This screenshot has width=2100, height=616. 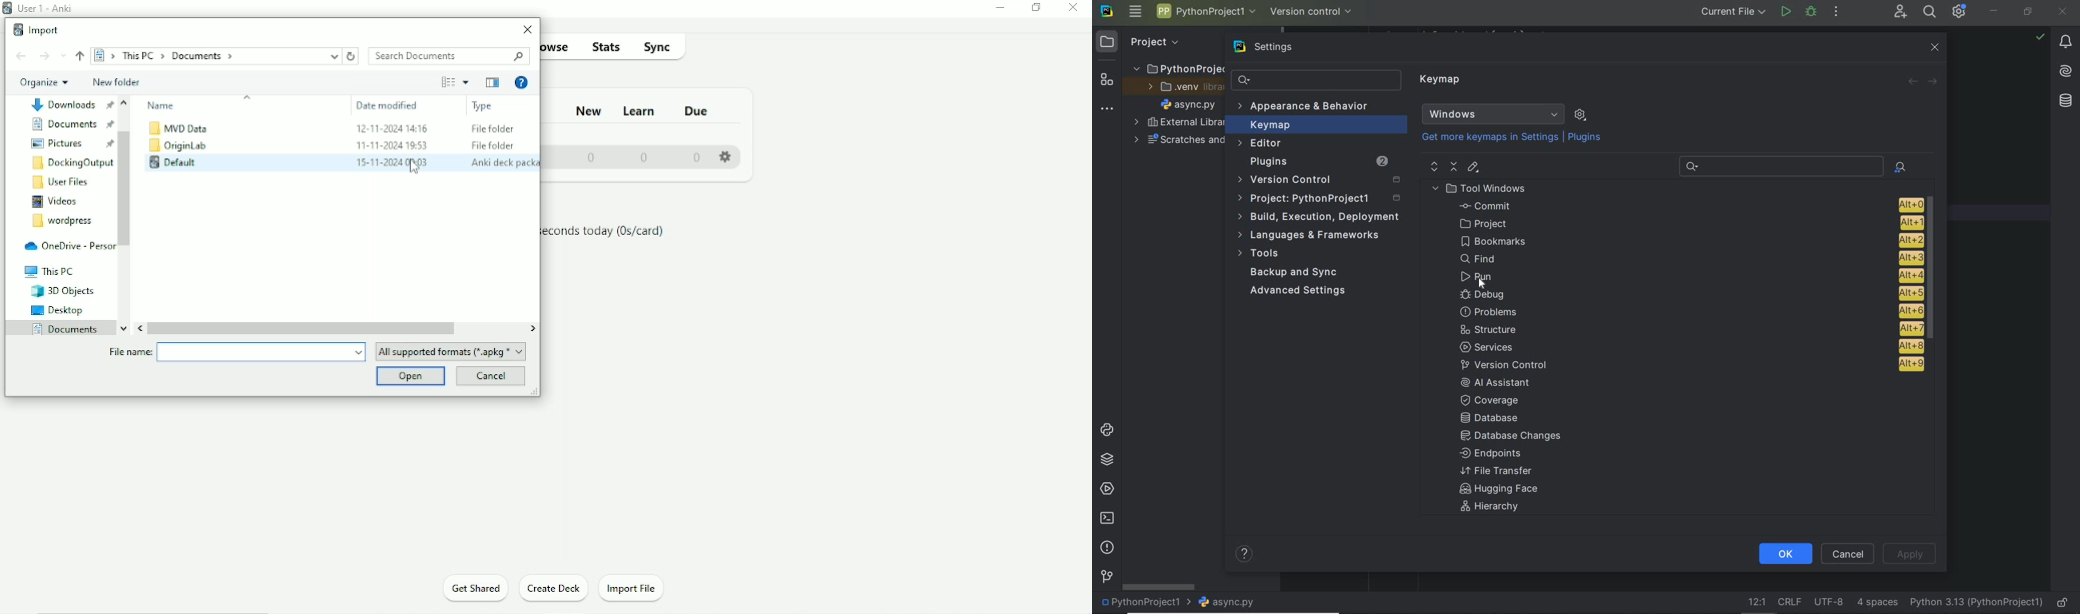 I want to click on 0, so click(x=698, y=157).